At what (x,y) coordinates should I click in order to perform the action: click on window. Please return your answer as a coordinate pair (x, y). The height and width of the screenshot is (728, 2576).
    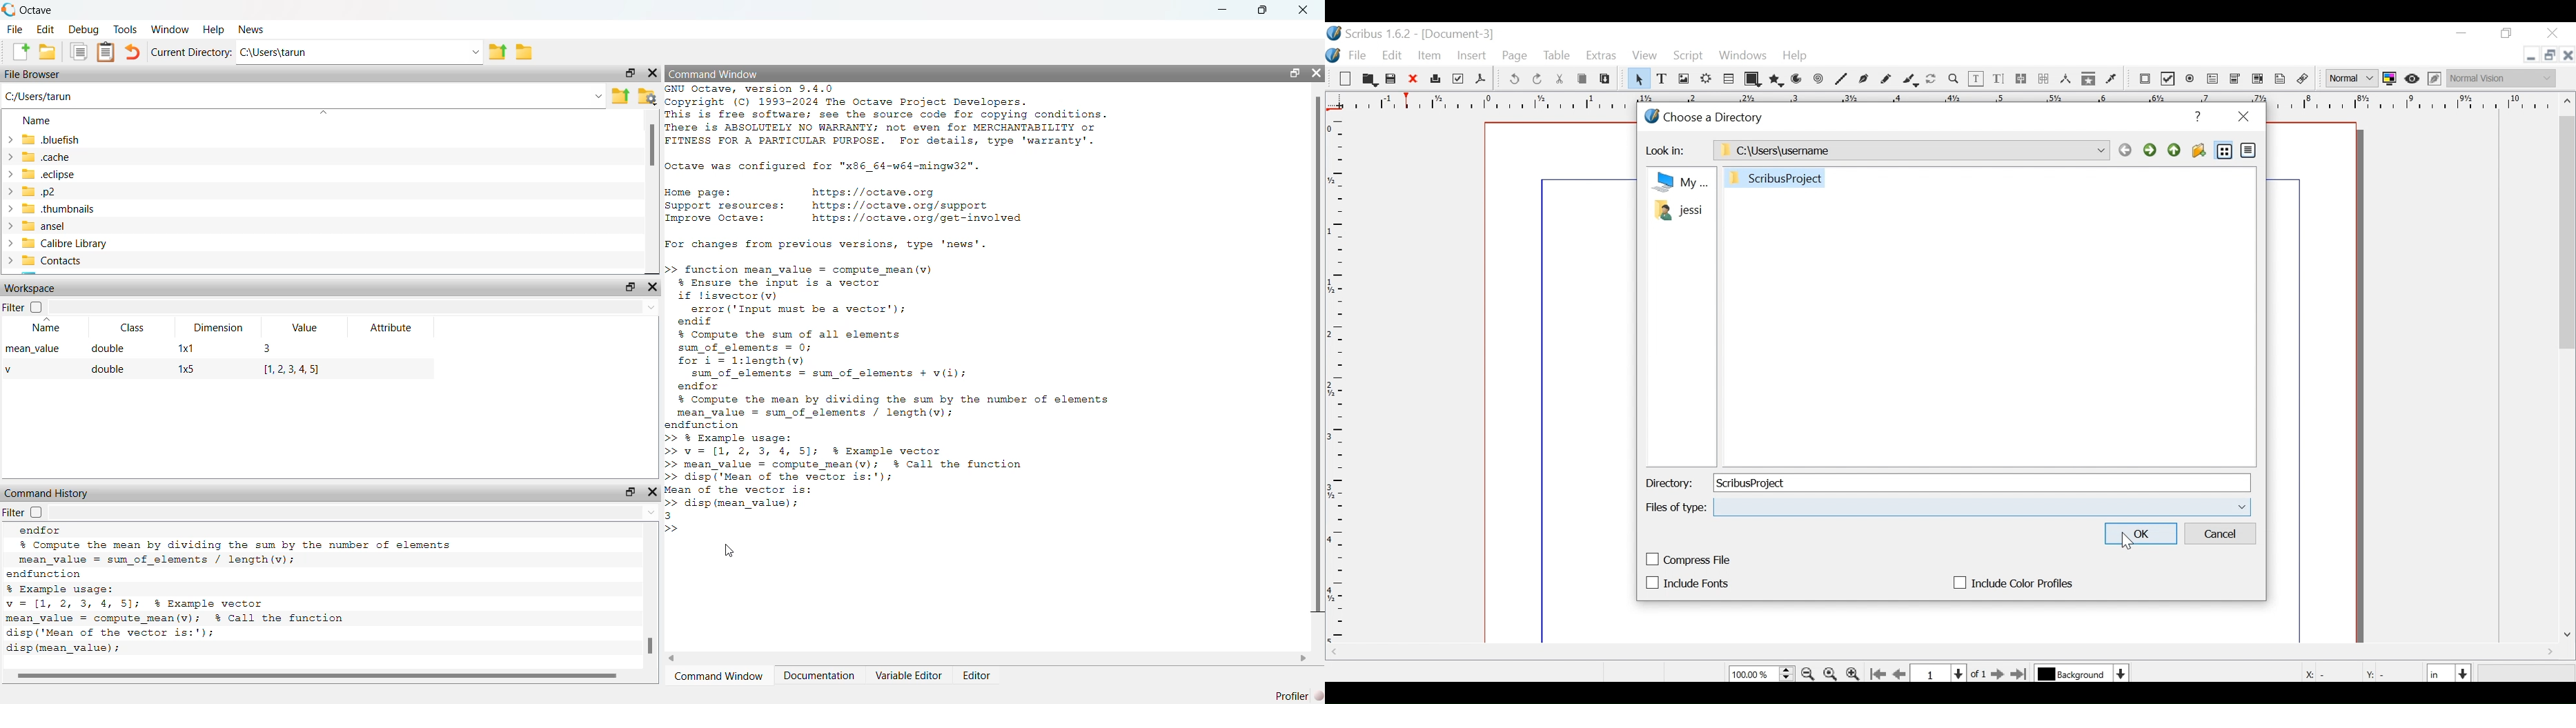
    Looking at the image, I should click on (171, 29).